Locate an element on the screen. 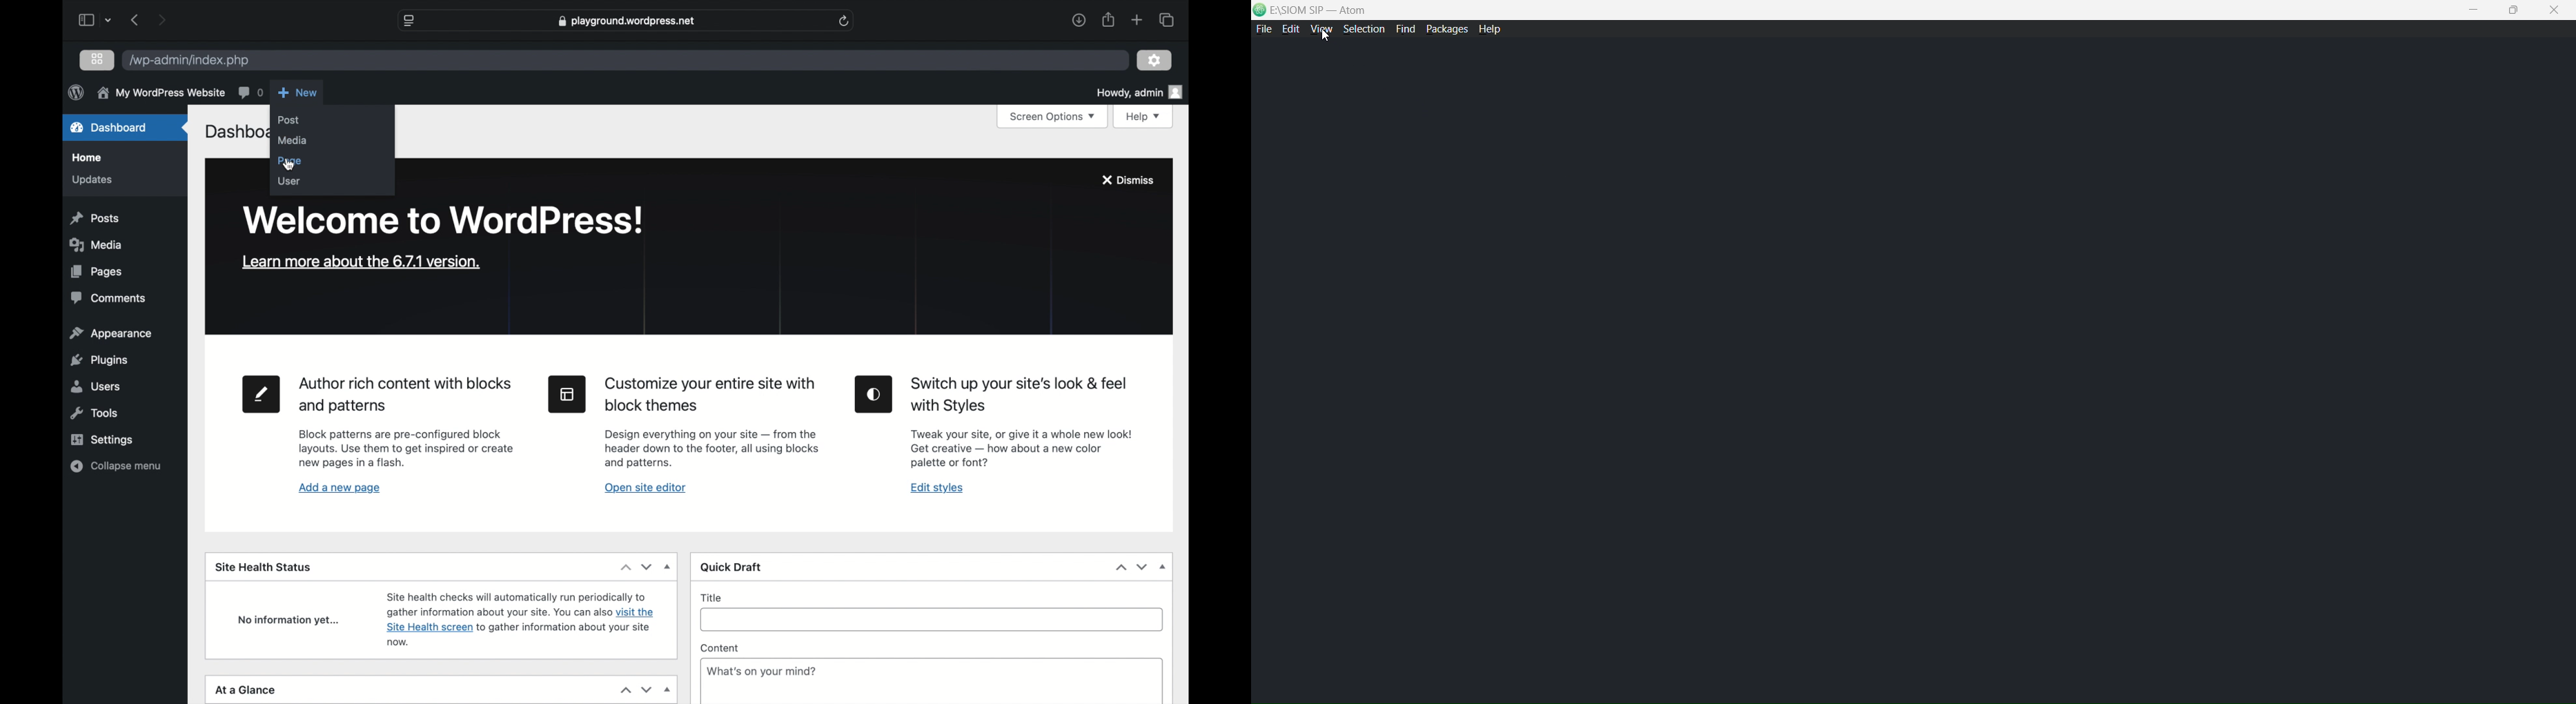 The height and width of the screenshot is (728, 2576). site health status information is located at coordinates (521, 619).